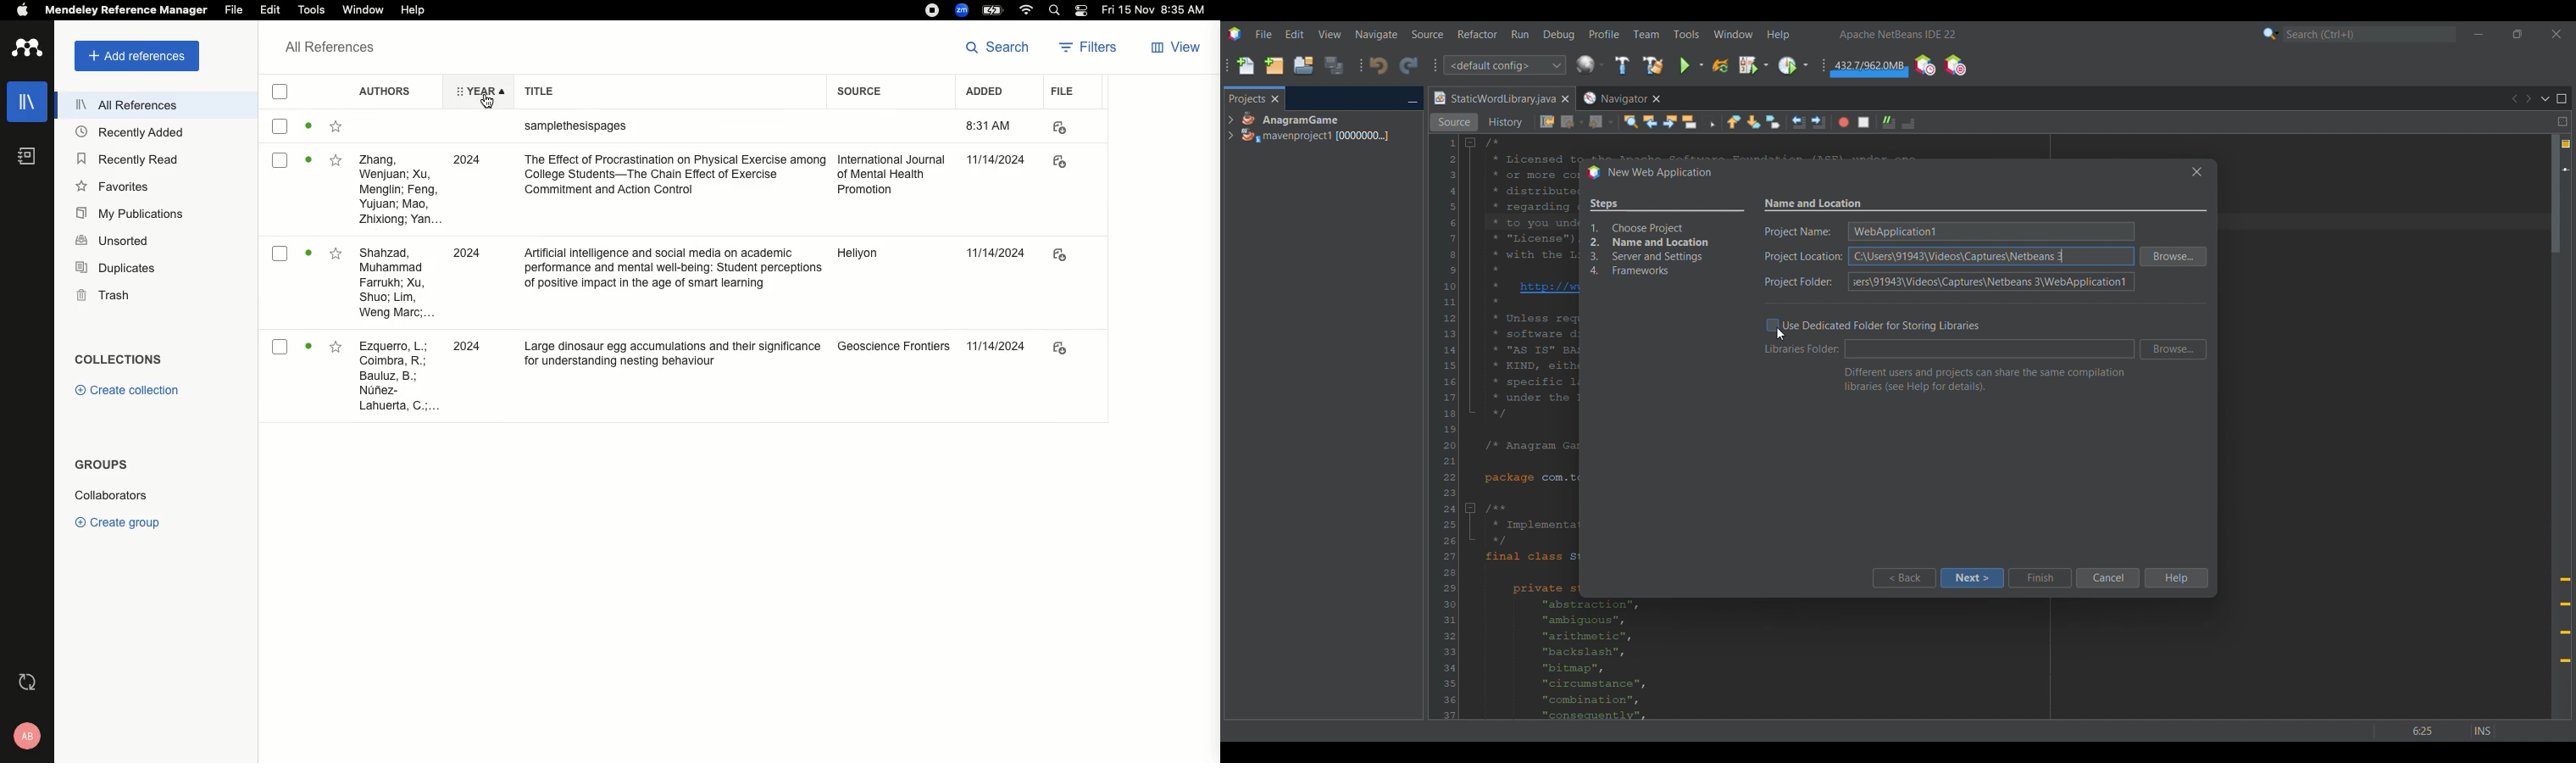 The image size is (2576, 784). What do you see at coordinates (364, 10) in the screenshot?
I see `Window` at bounding box center [364, 10].